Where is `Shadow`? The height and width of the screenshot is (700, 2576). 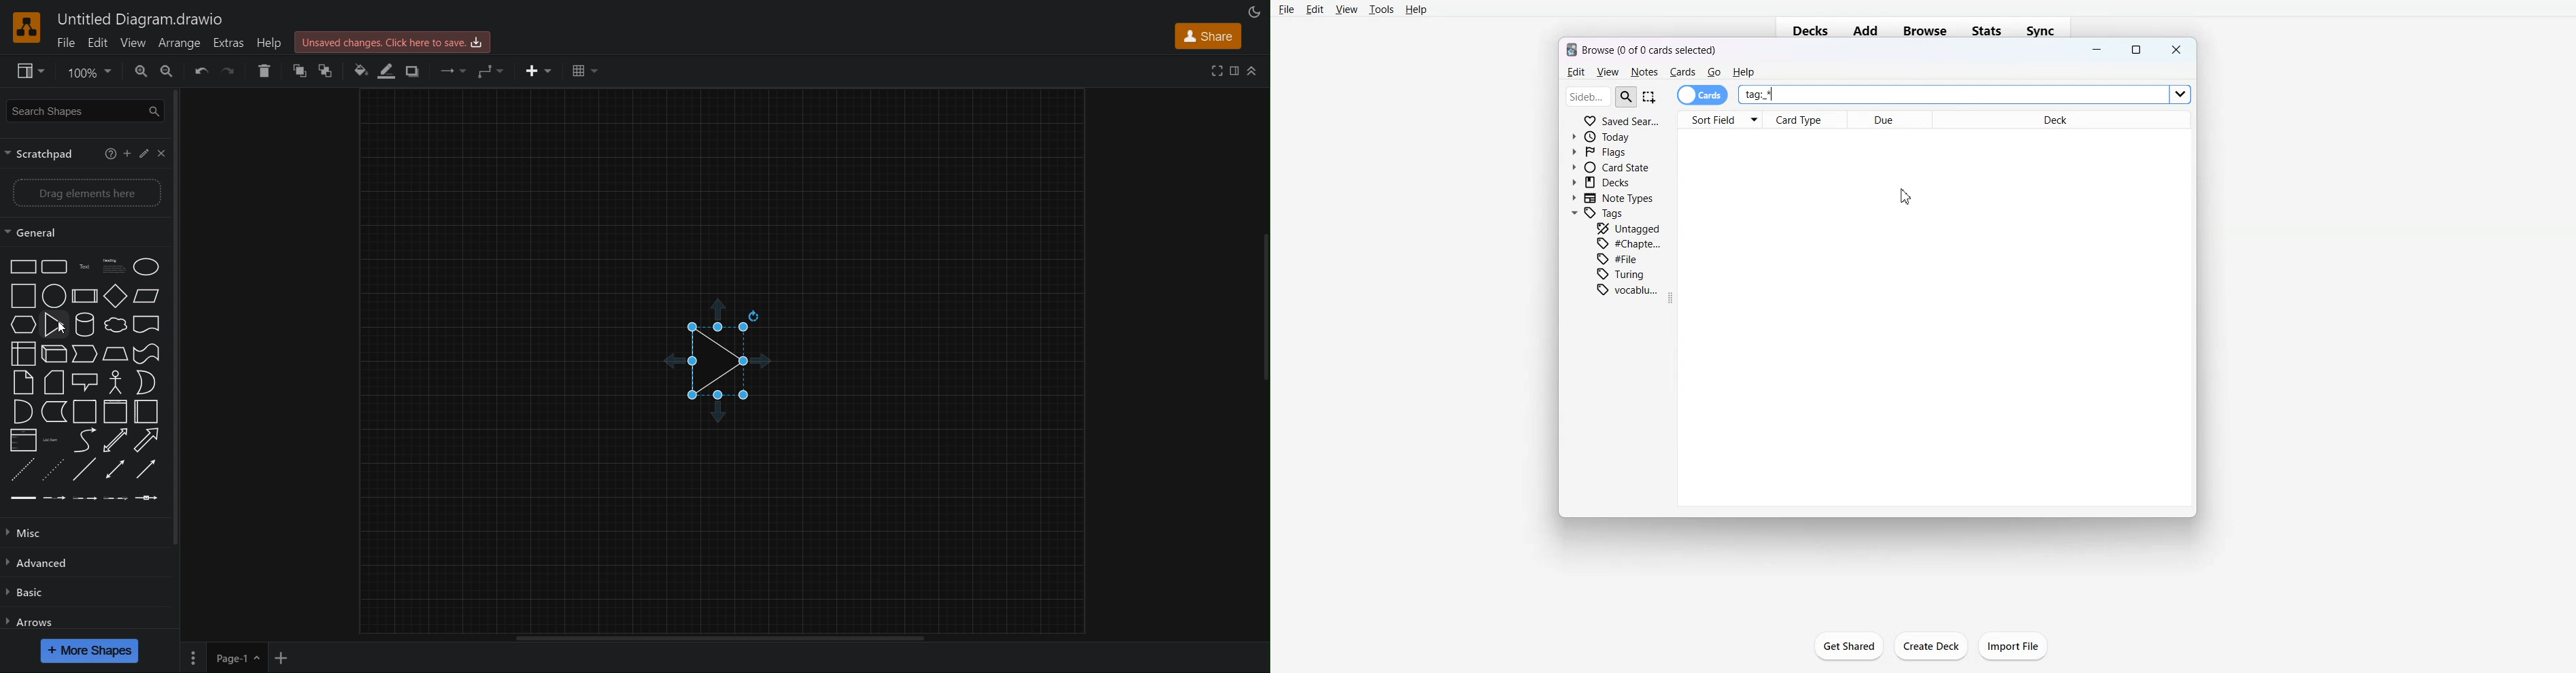
Shadow is located at coordinates (412, 71).